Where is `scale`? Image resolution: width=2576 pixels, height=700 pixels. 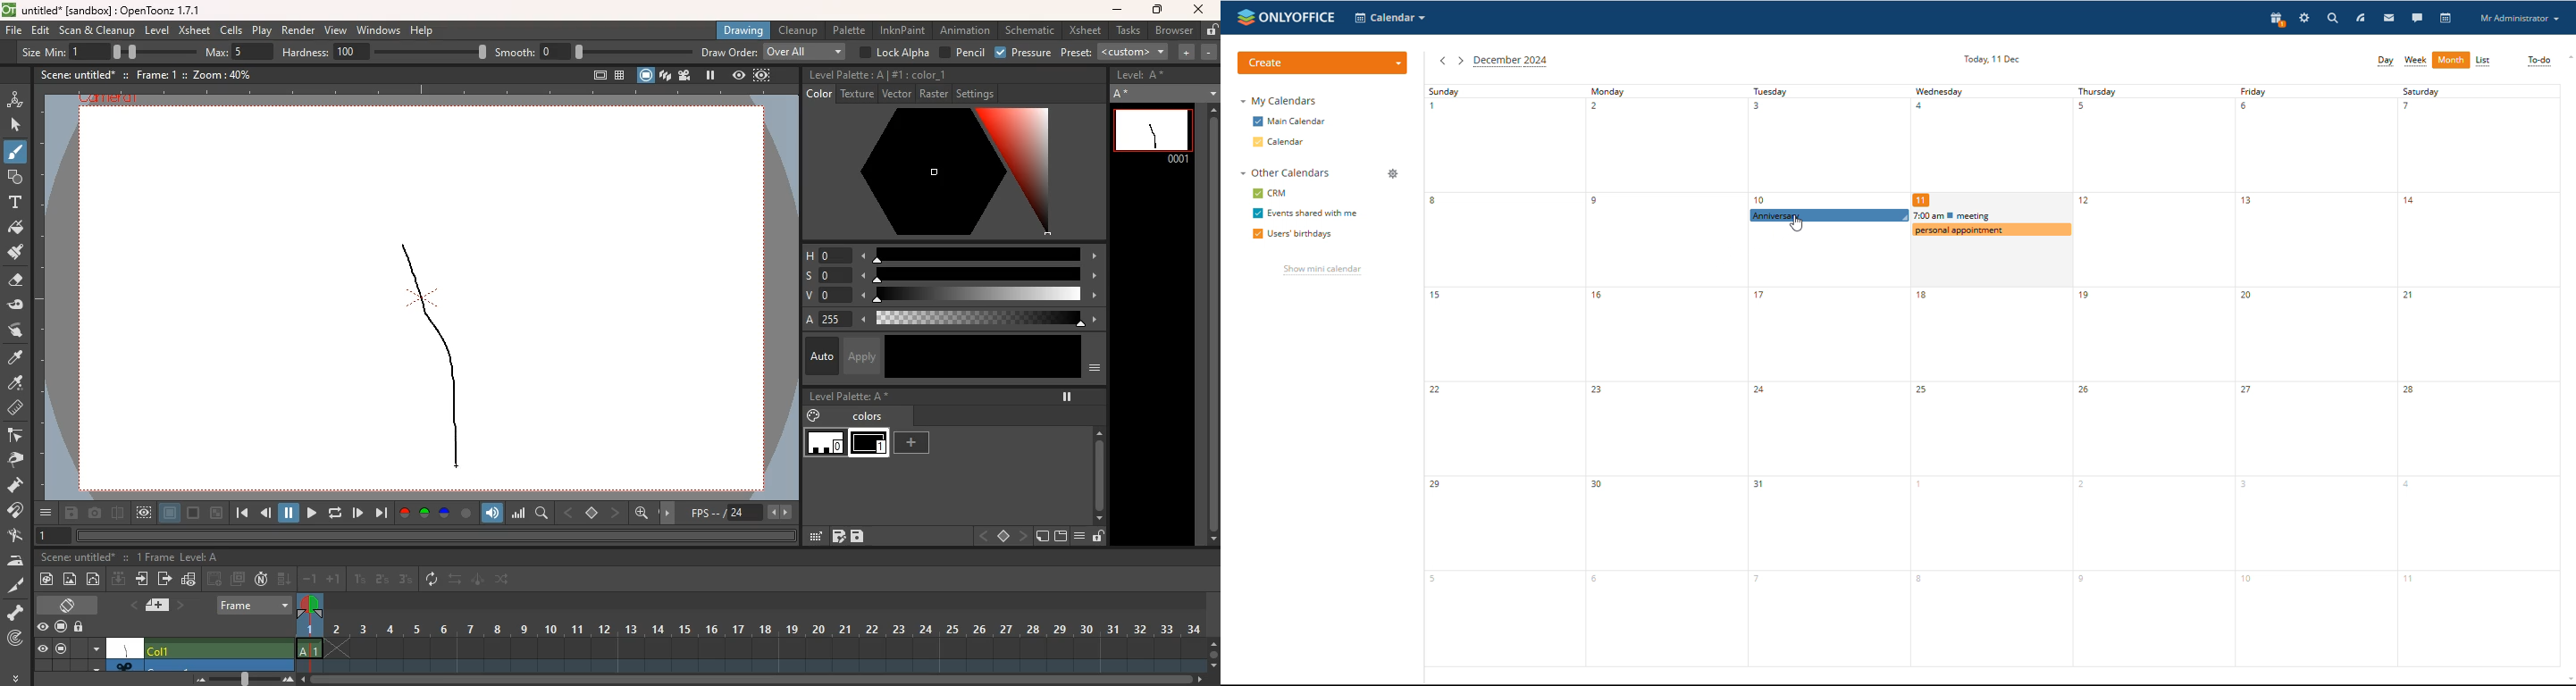
scale is located at coordinates (979, 254).